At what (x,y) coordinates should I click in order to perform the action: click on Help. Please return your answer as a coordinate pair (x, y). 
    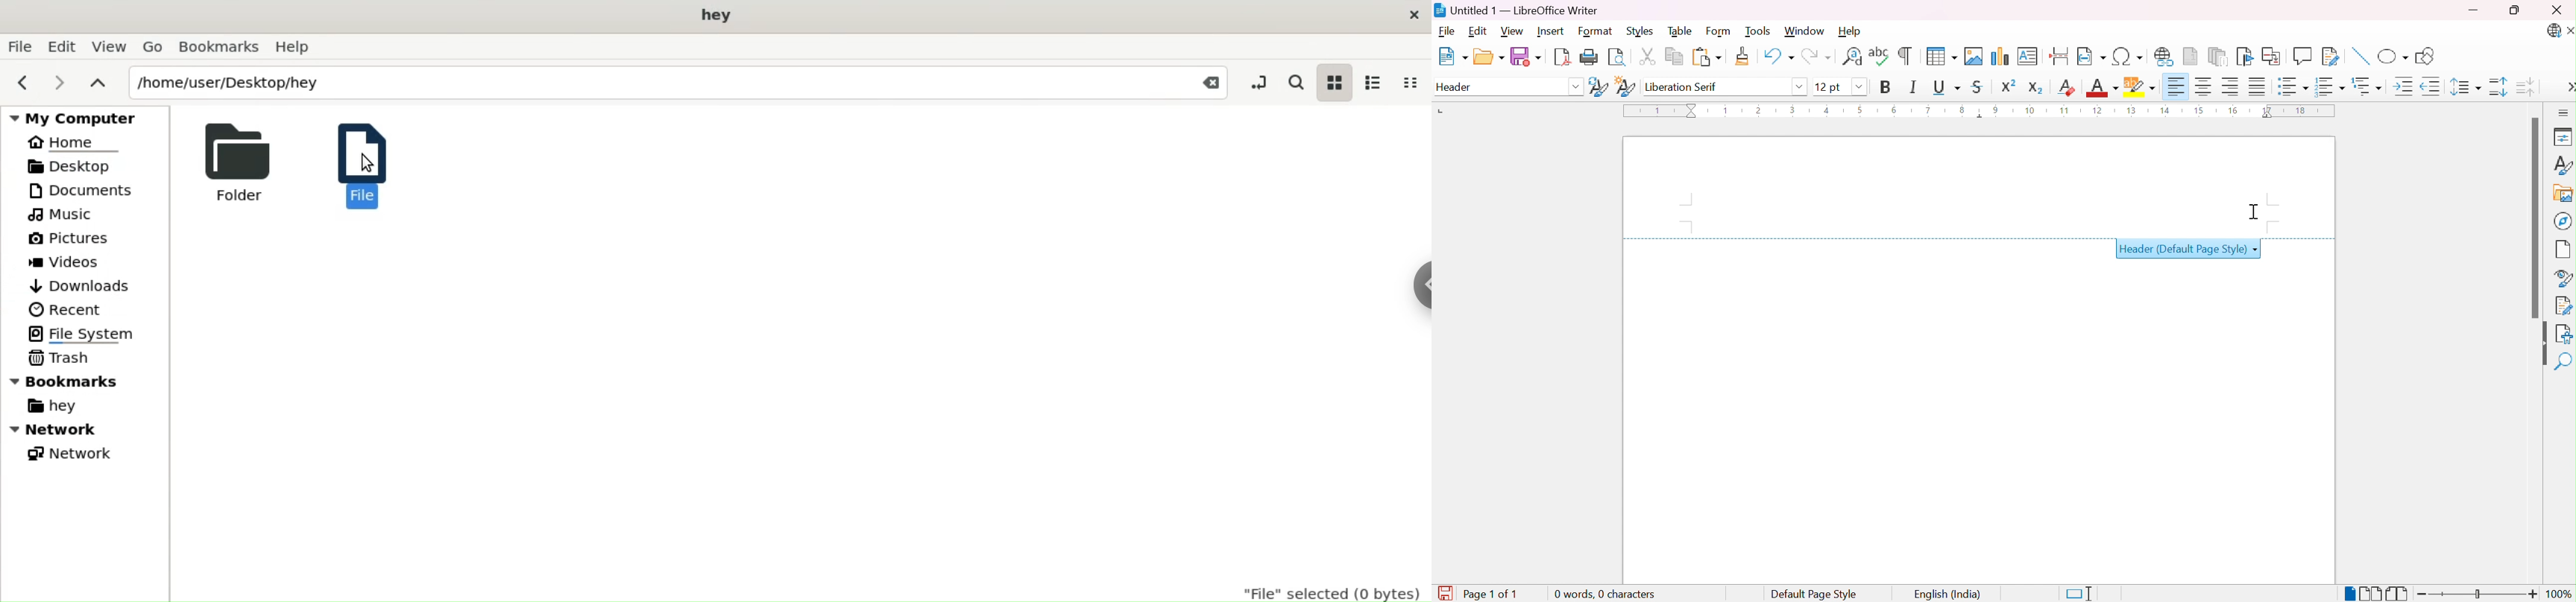
    Looking at the image, I should click on (1852, 31).